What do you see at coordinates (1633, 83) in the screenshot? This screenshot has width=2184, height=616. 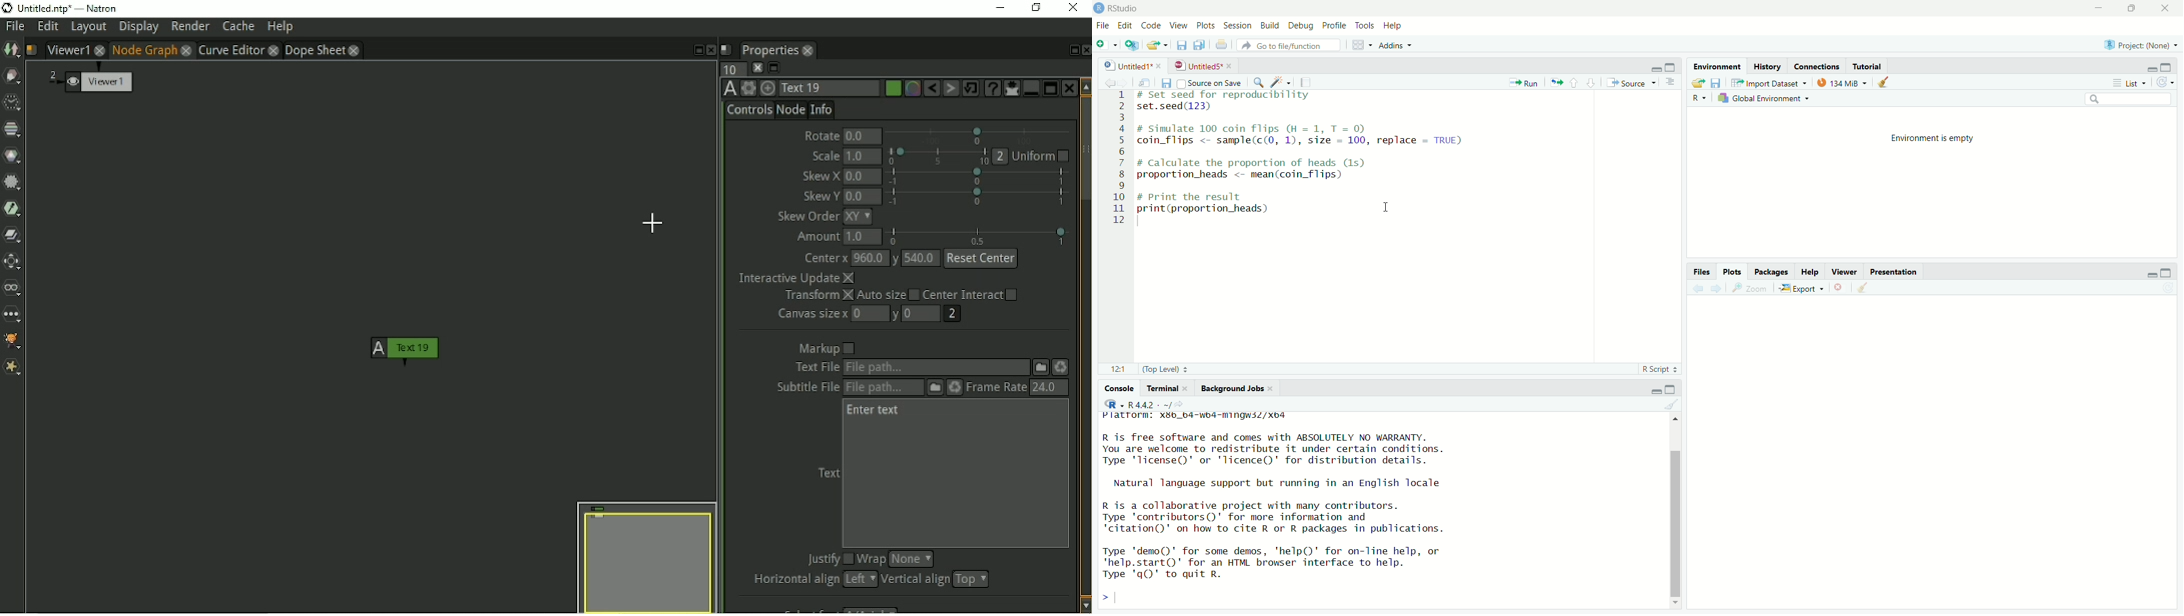 I see `source` at bounding box center [1633, 83].